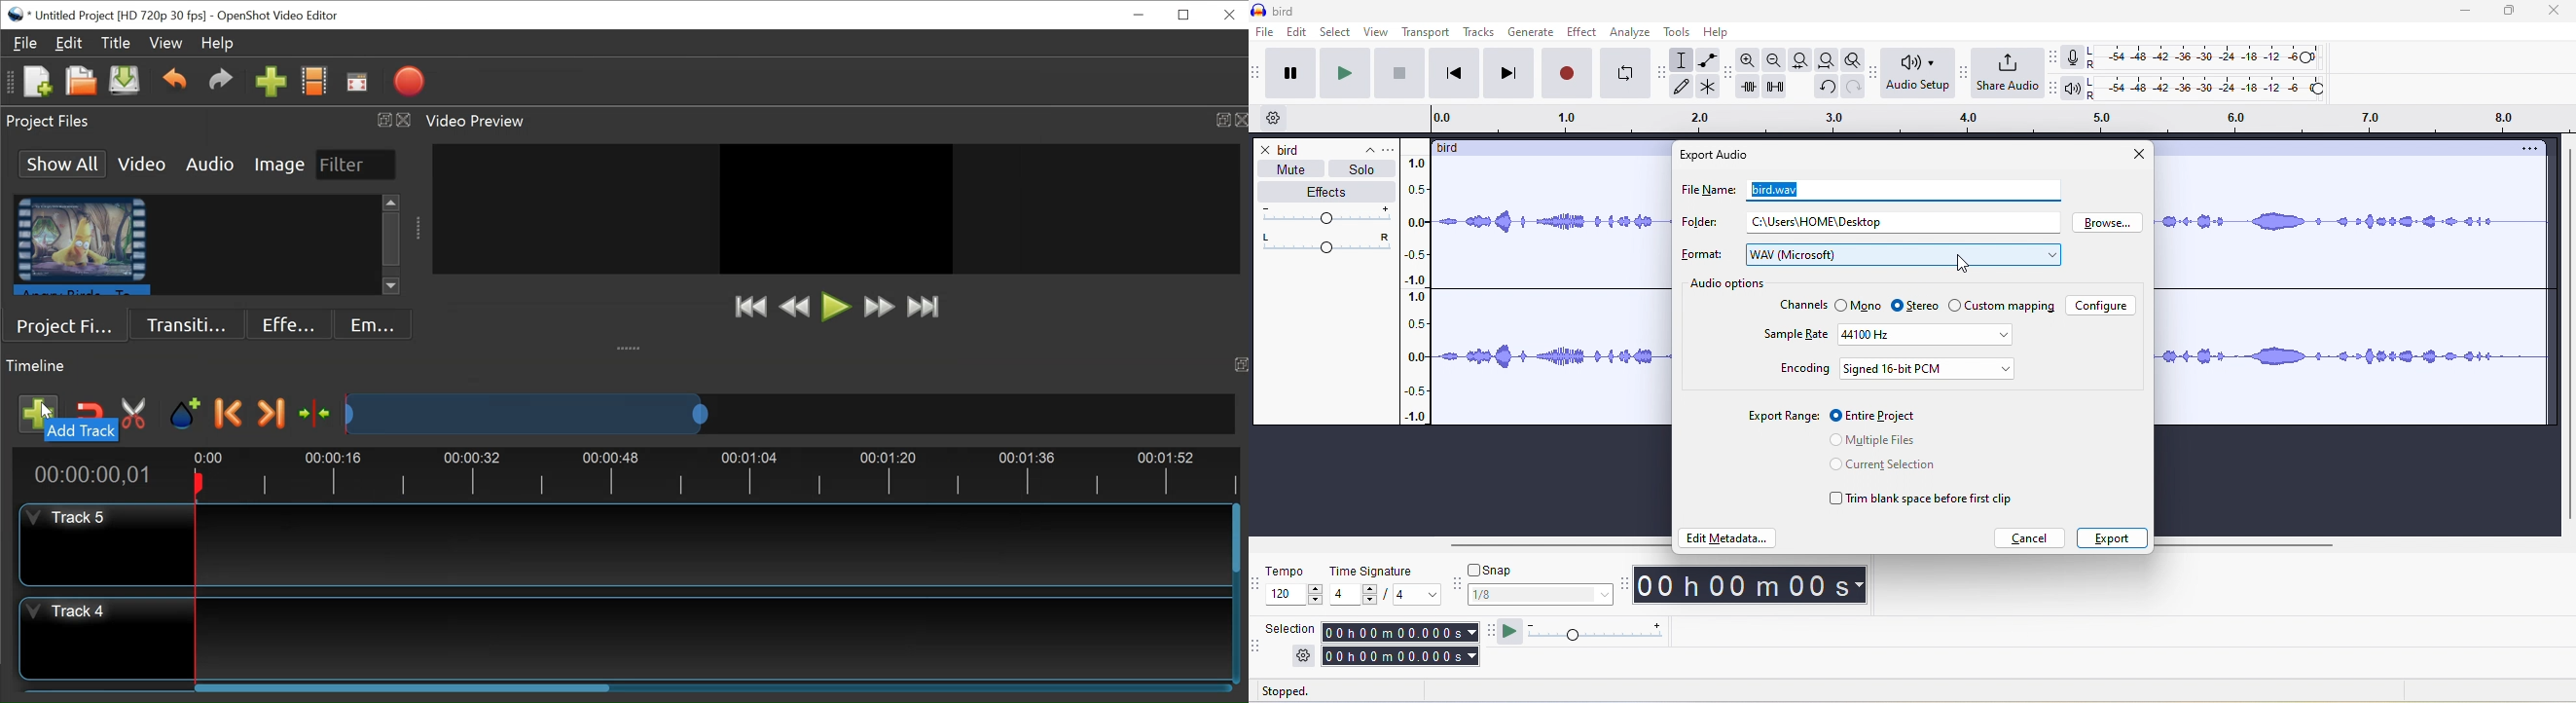 Image resolution: width=2576 pixels, height=728 pixels. What do you see at coordinates (1801, 306) in the screenshot?
I see `channels` at bounding box center [1801, 306].